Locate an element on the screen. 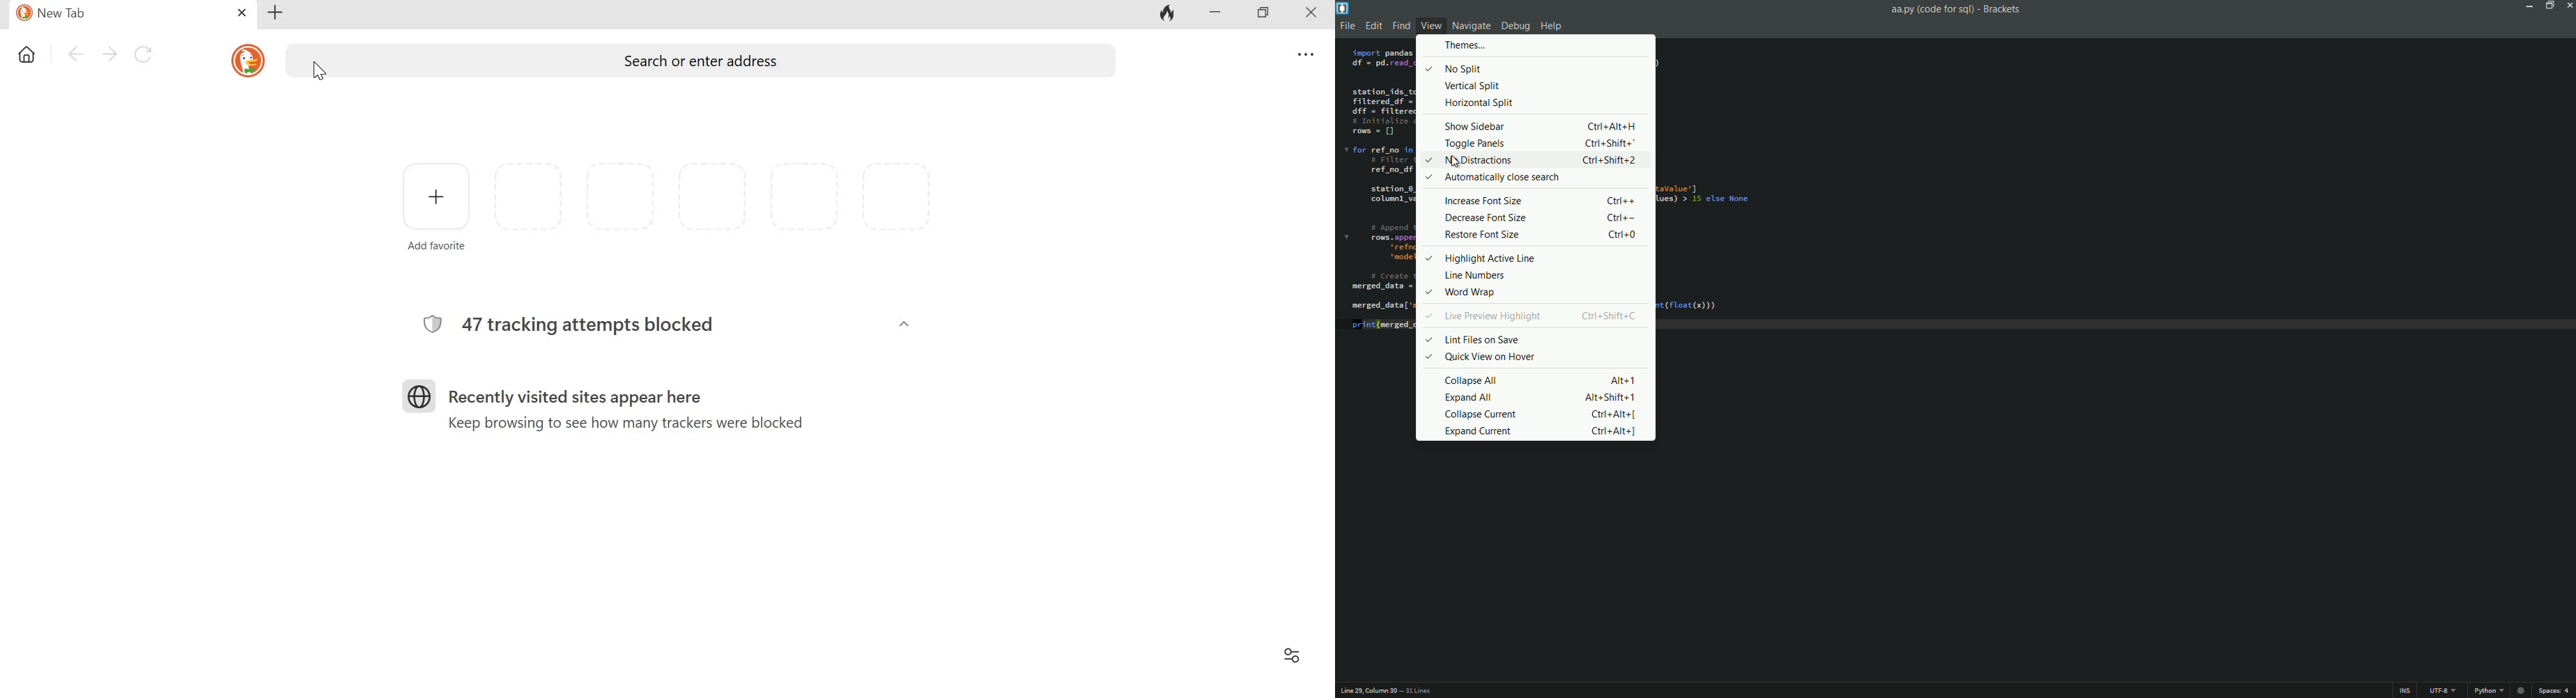 Image resolution: width=2576 pixels, height=700 pixels. Collapse all  is located at coordinates (1544, 379).